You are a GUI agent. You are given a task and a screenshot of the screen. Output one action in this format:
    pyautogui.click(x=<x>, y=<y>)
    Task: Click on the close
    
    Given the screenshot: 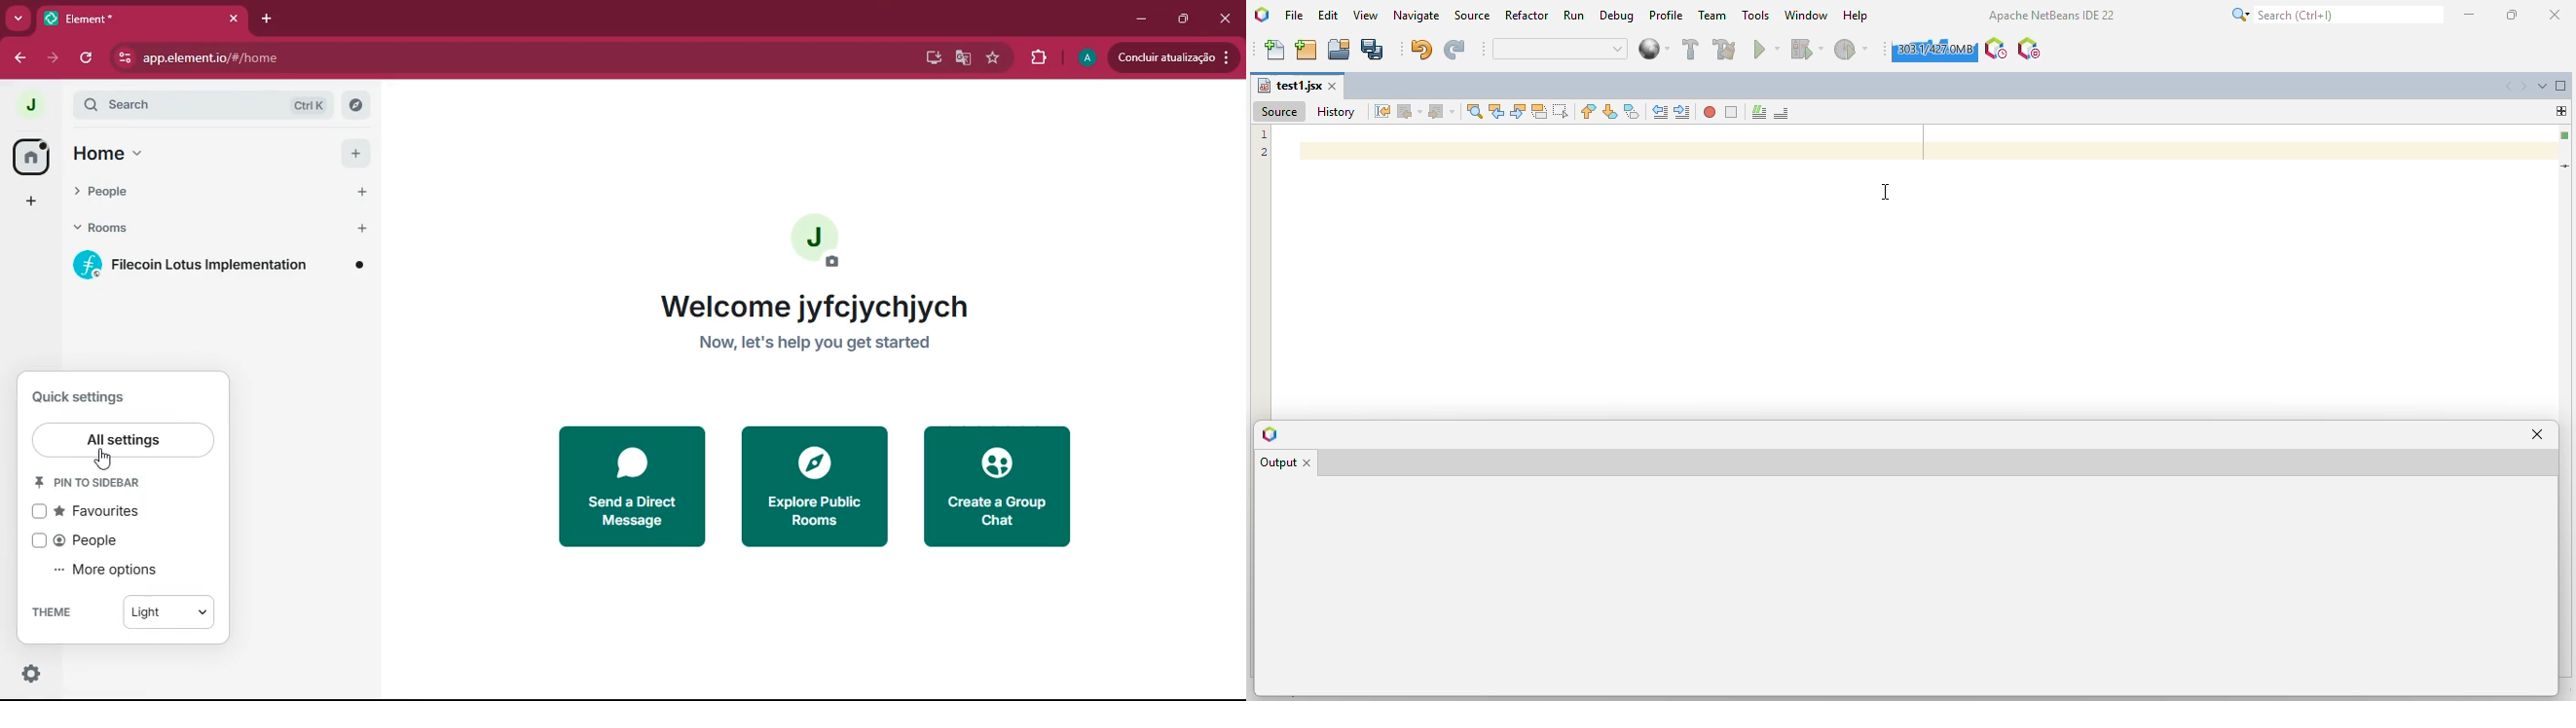 What is the action you would take?
    pyautogui.click(x=1334, y=87)
    